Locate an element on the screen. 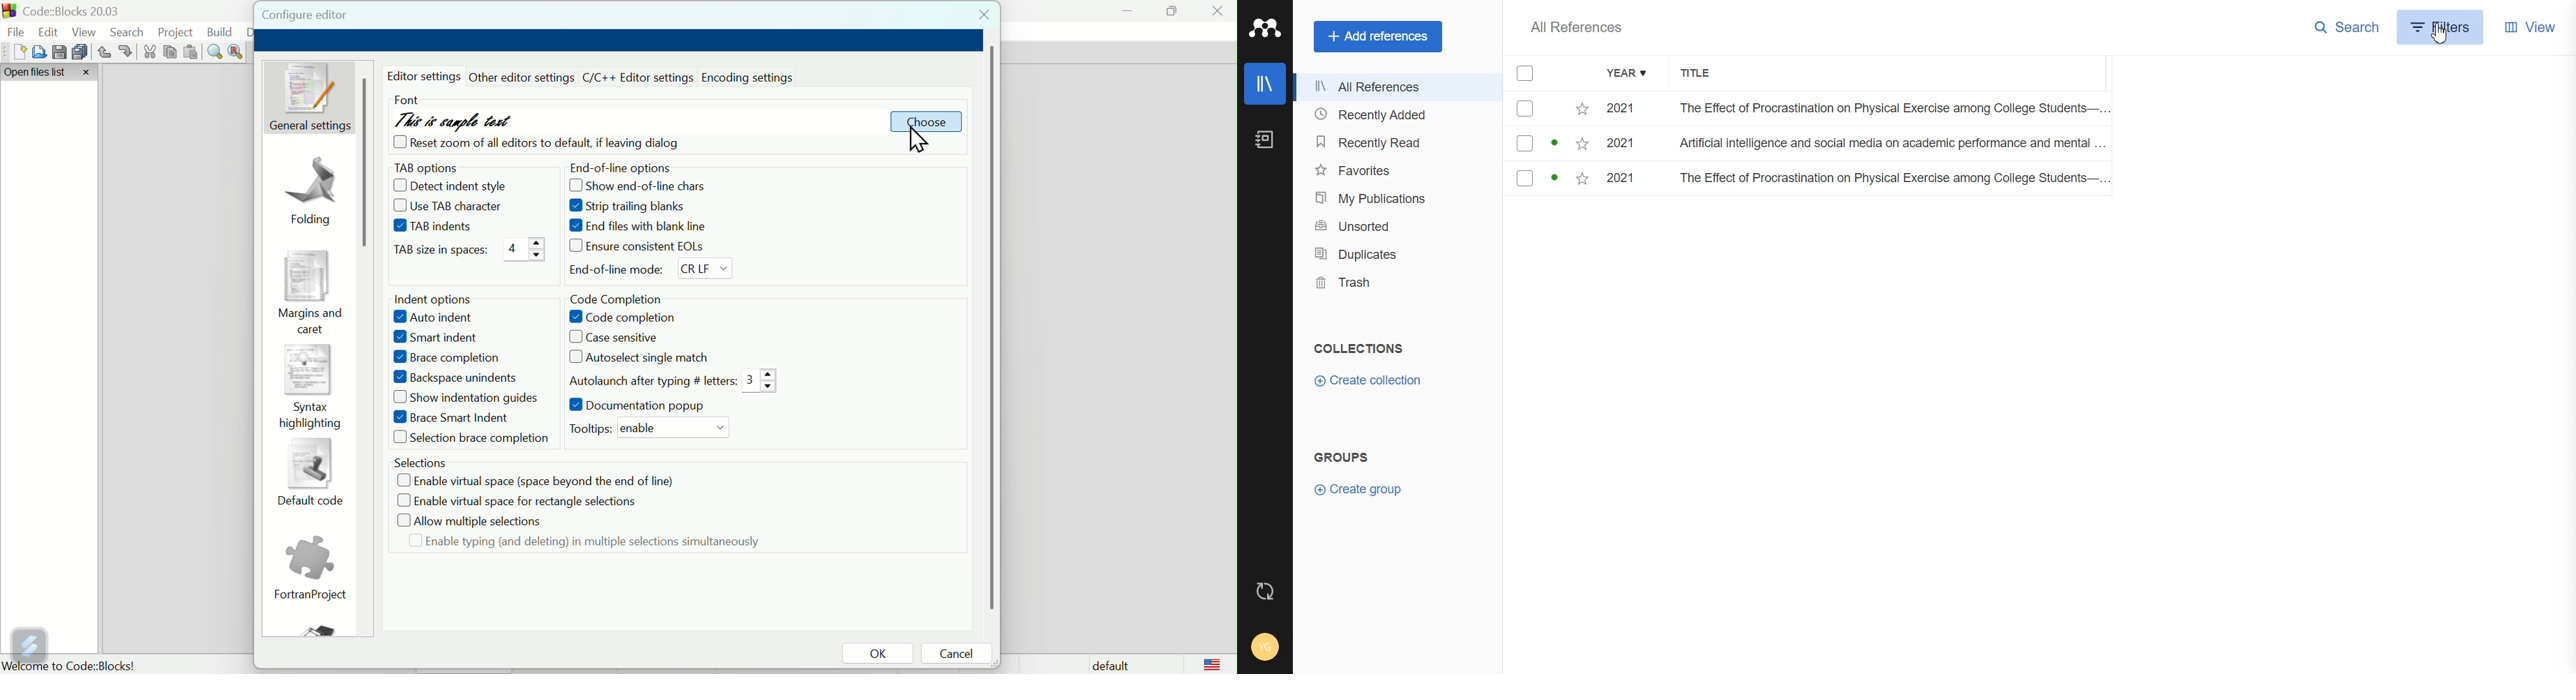  checkbox is located at coordinates (1548, 181).